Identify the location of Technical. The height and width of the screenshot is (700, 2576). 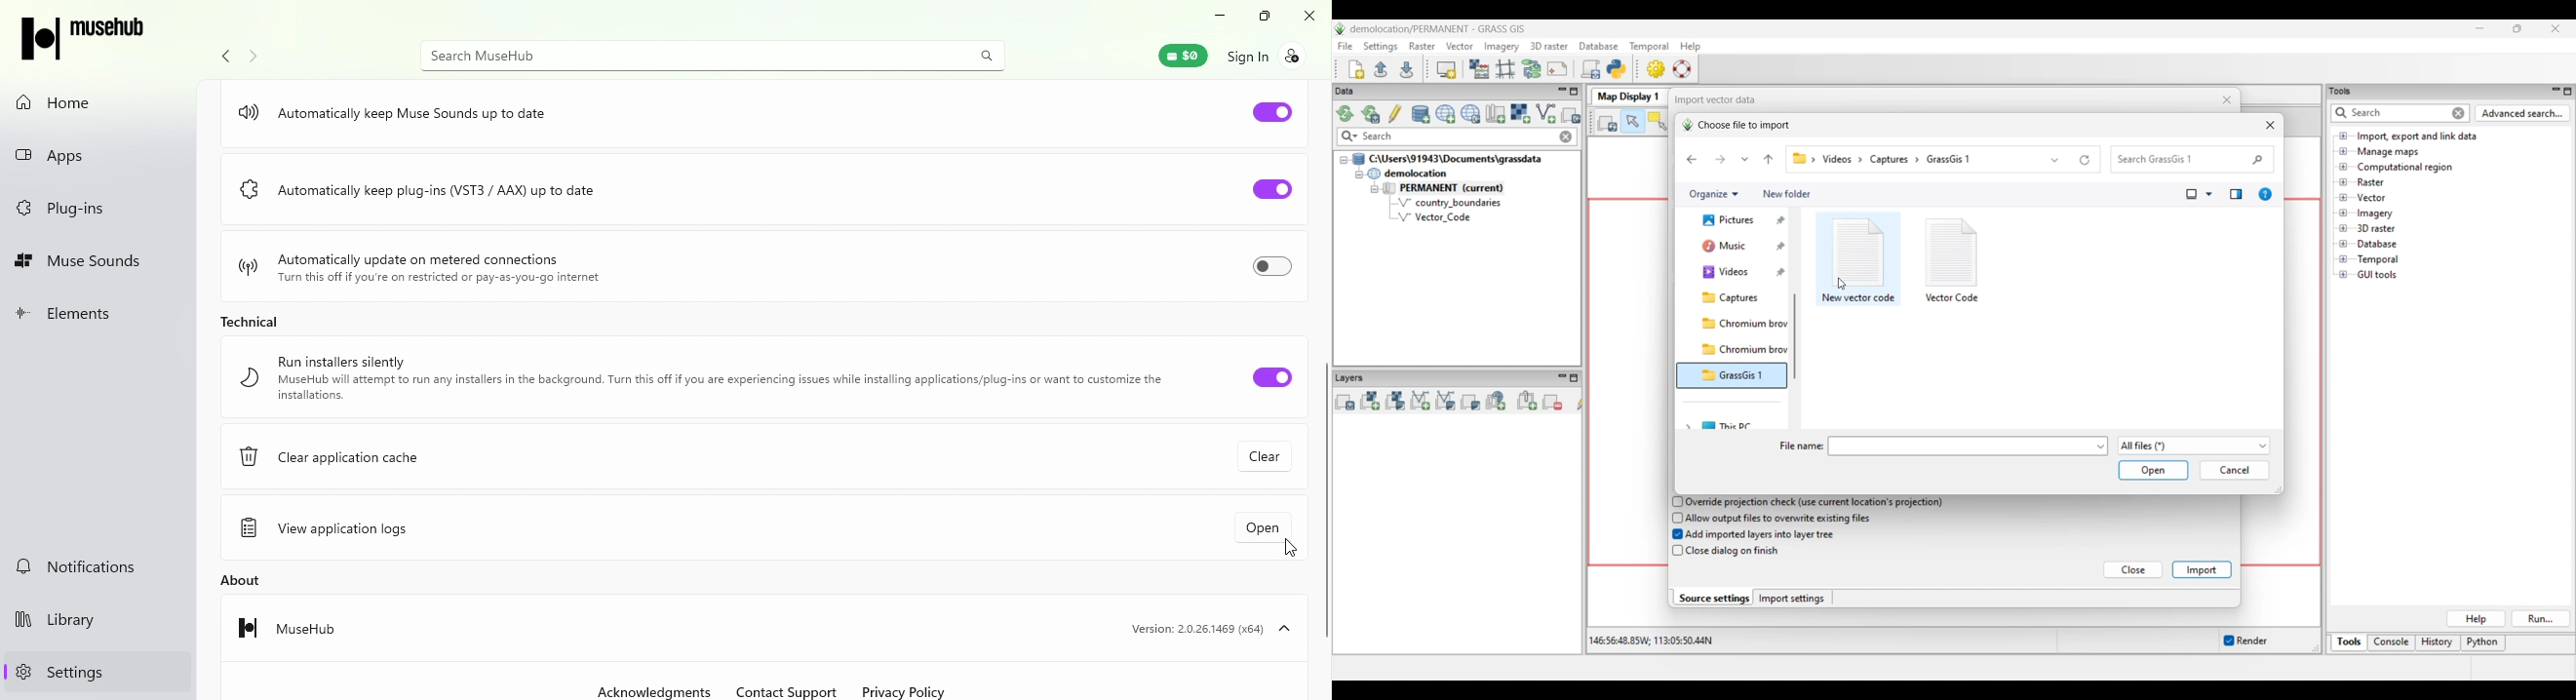
(258, 326).